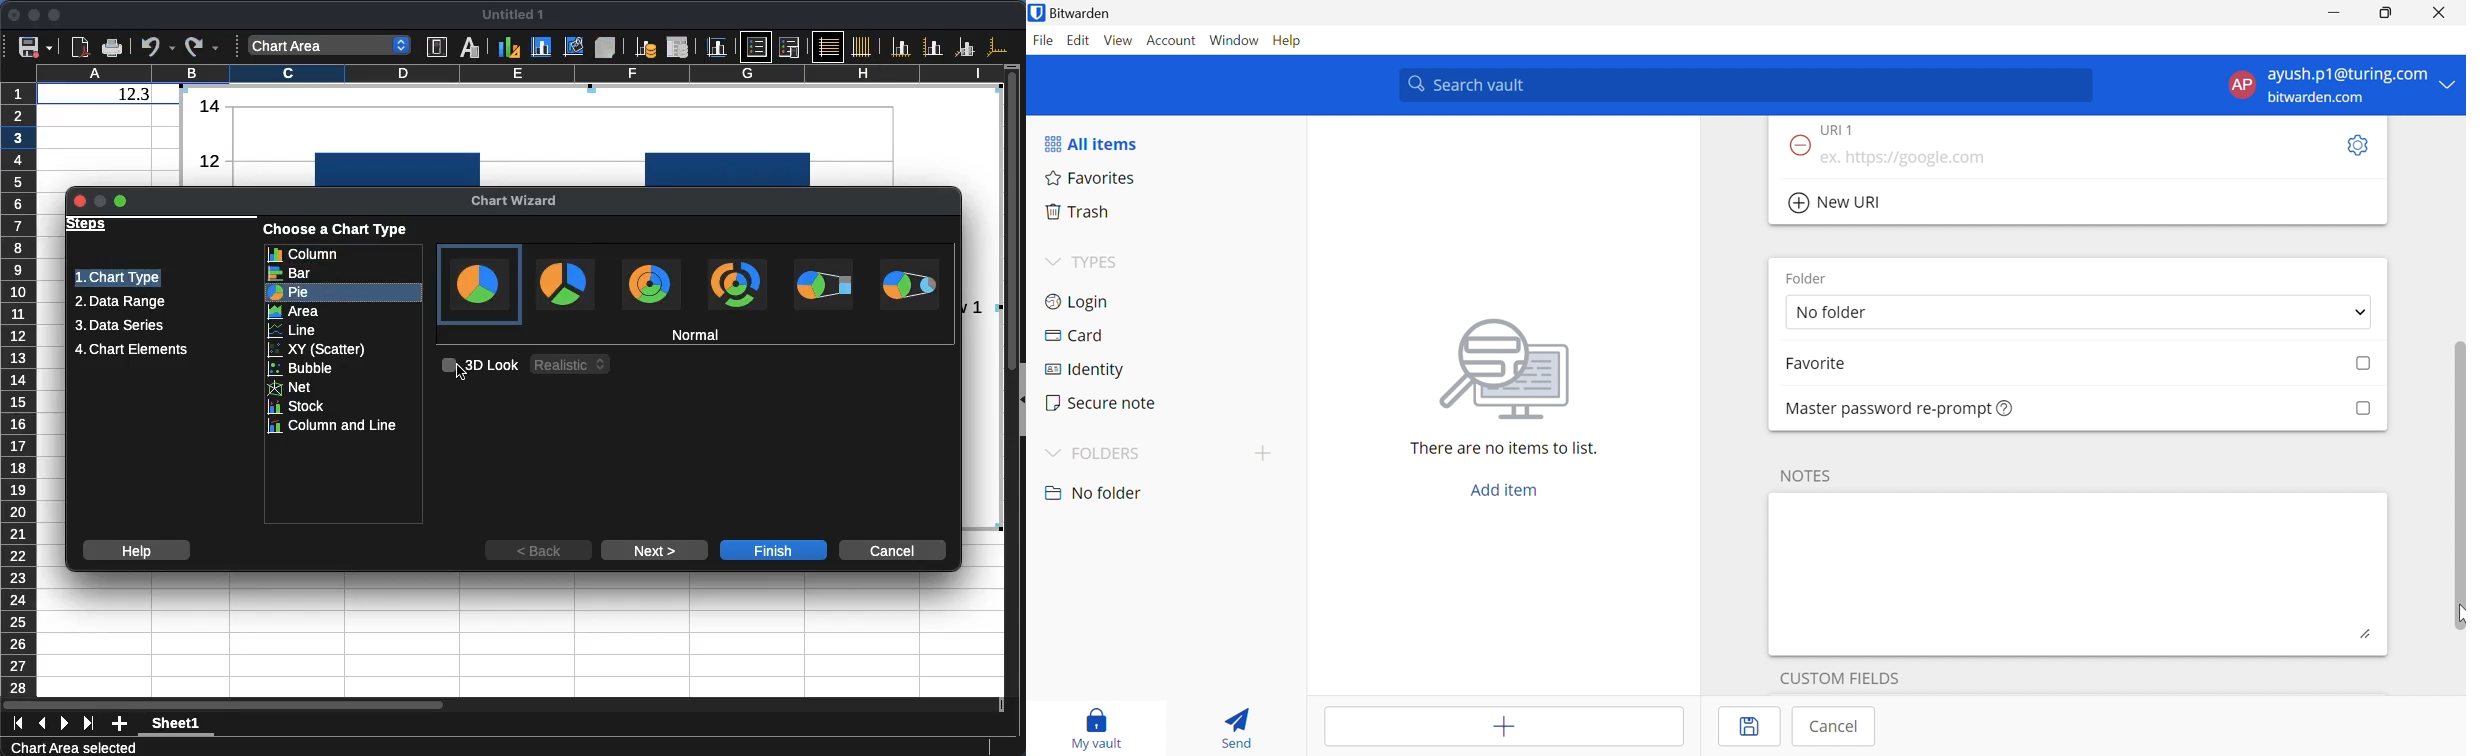  What do you see at coordinates (470, 46) in the screenshot?
I see `Character` at bounding box center [470, 46].